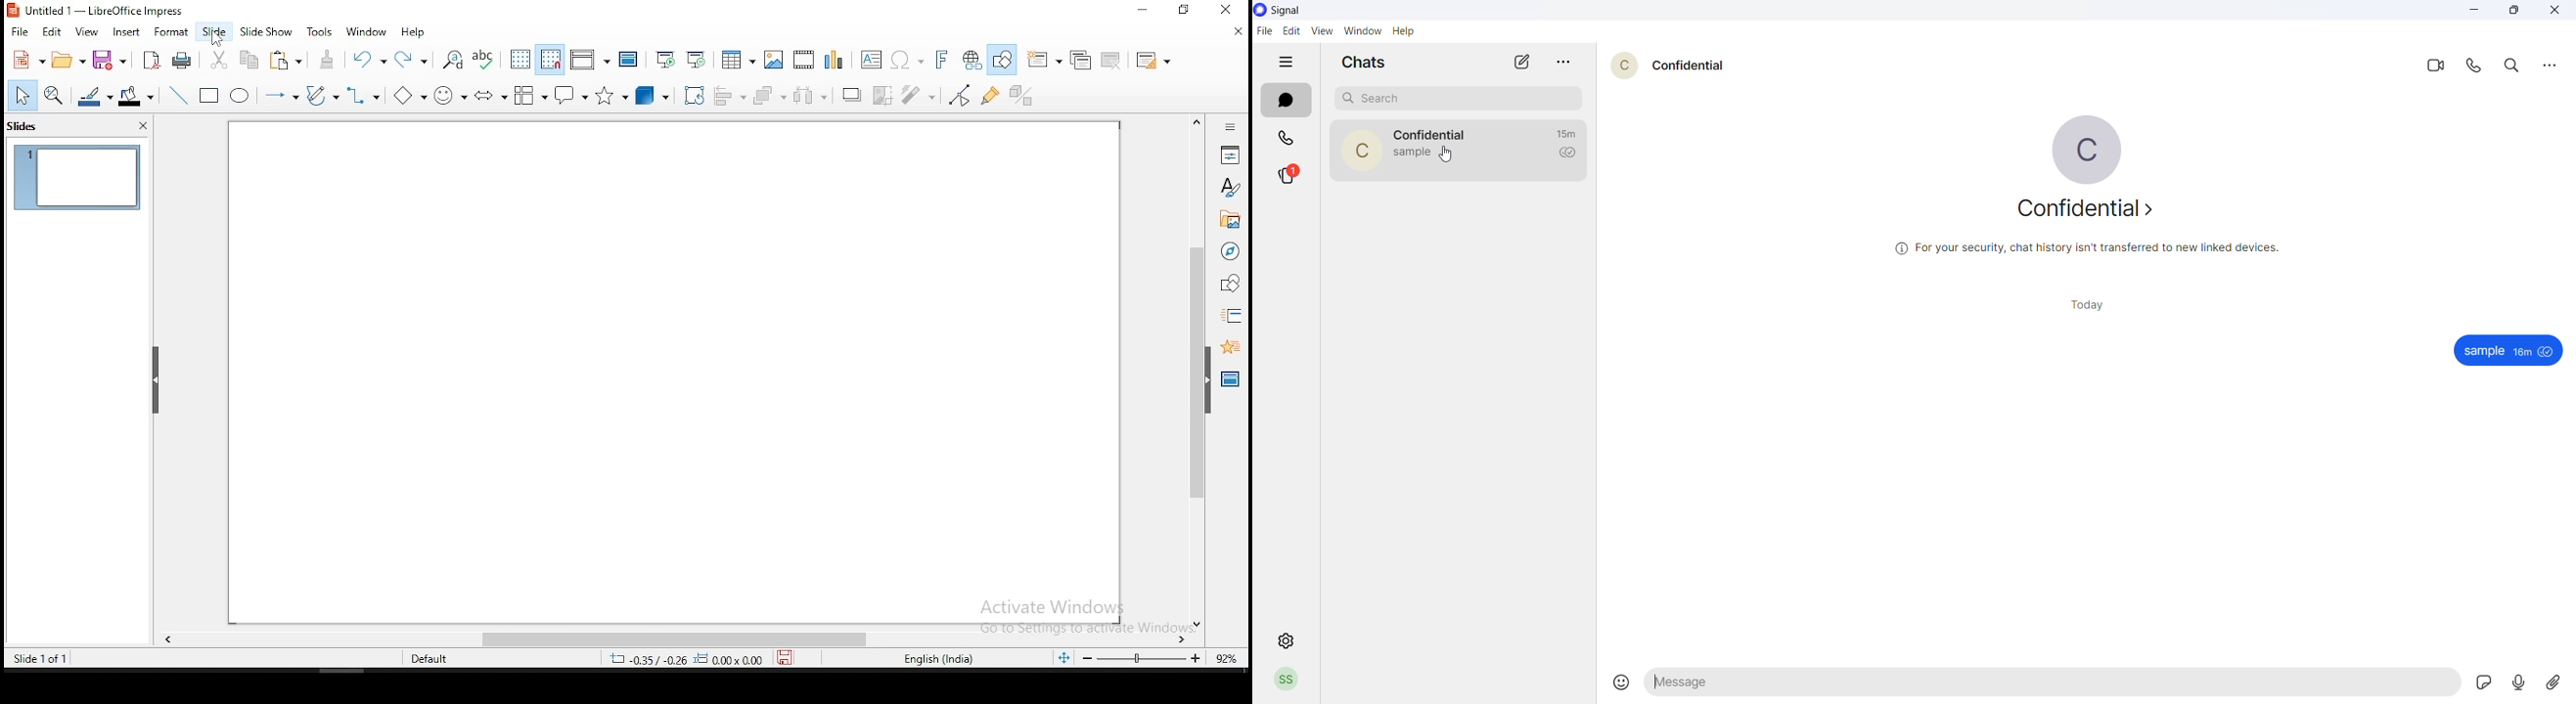 The image size is (2576, 728). Describe the element at coordinates (269, 31) in the screenshot. I see `slide show` at that location.